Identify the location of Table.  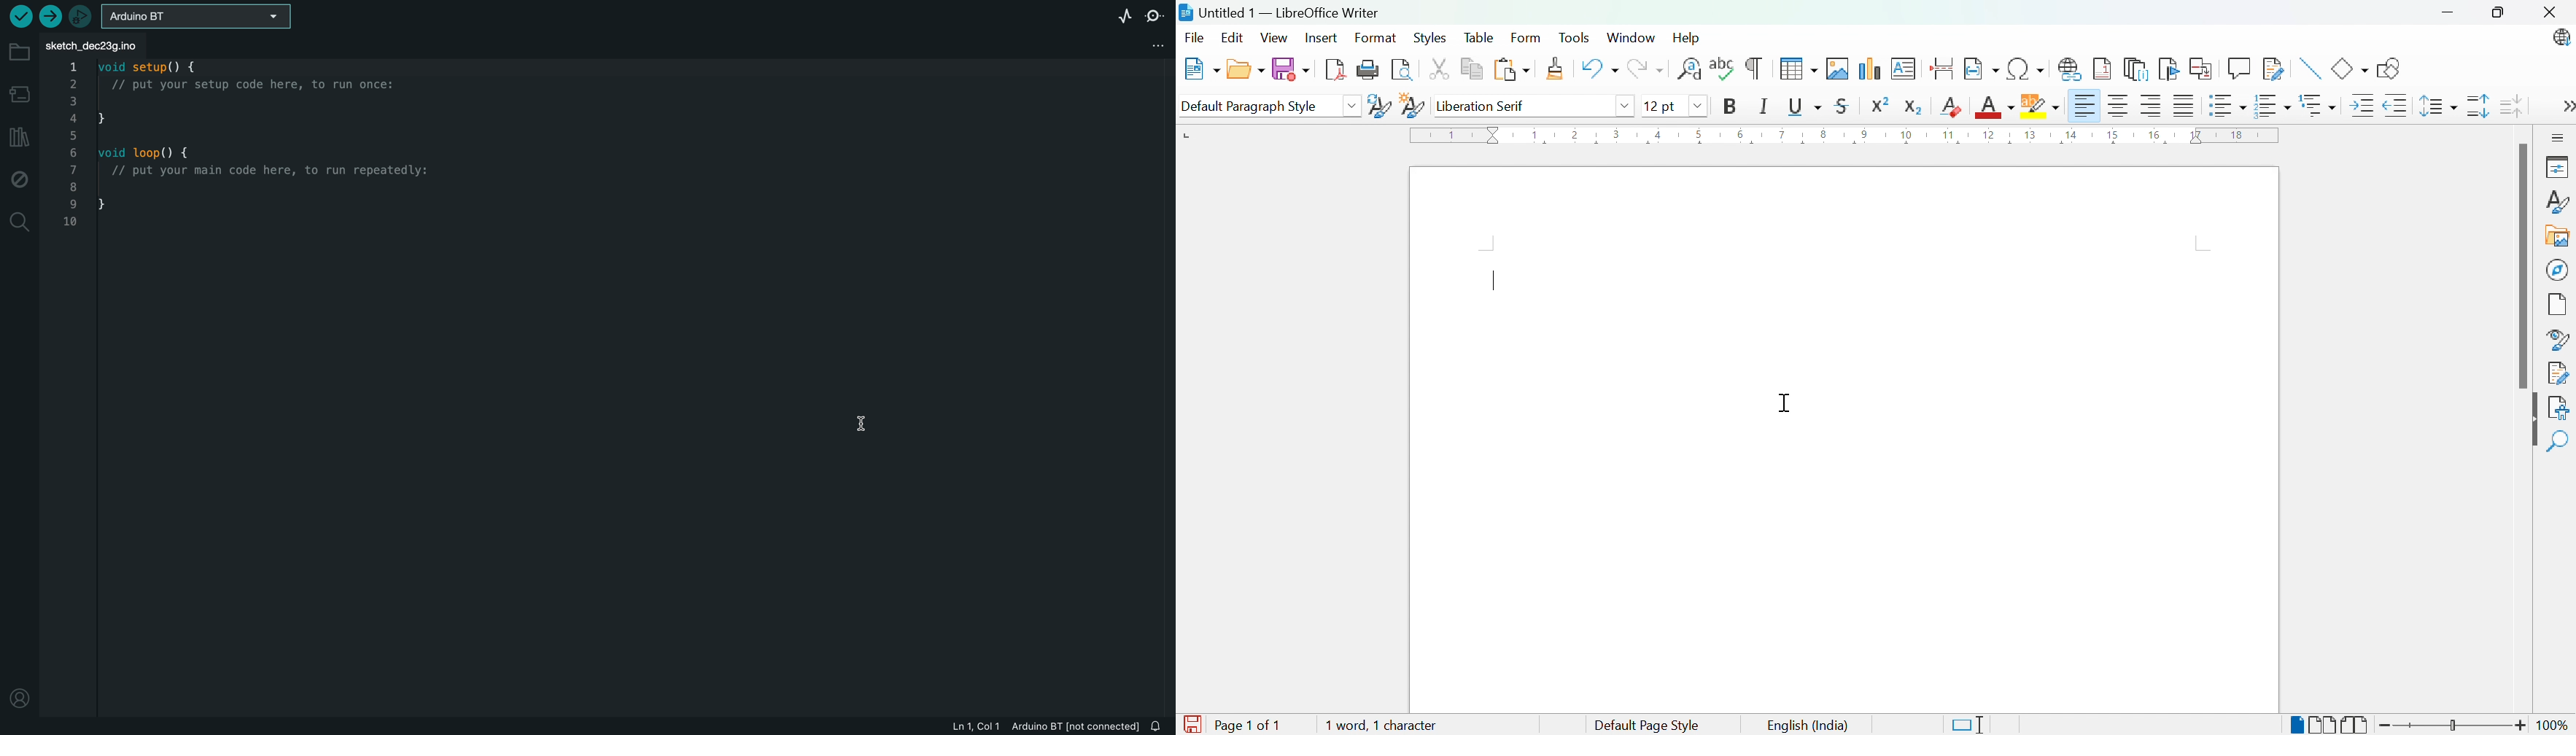
(1481, 38).